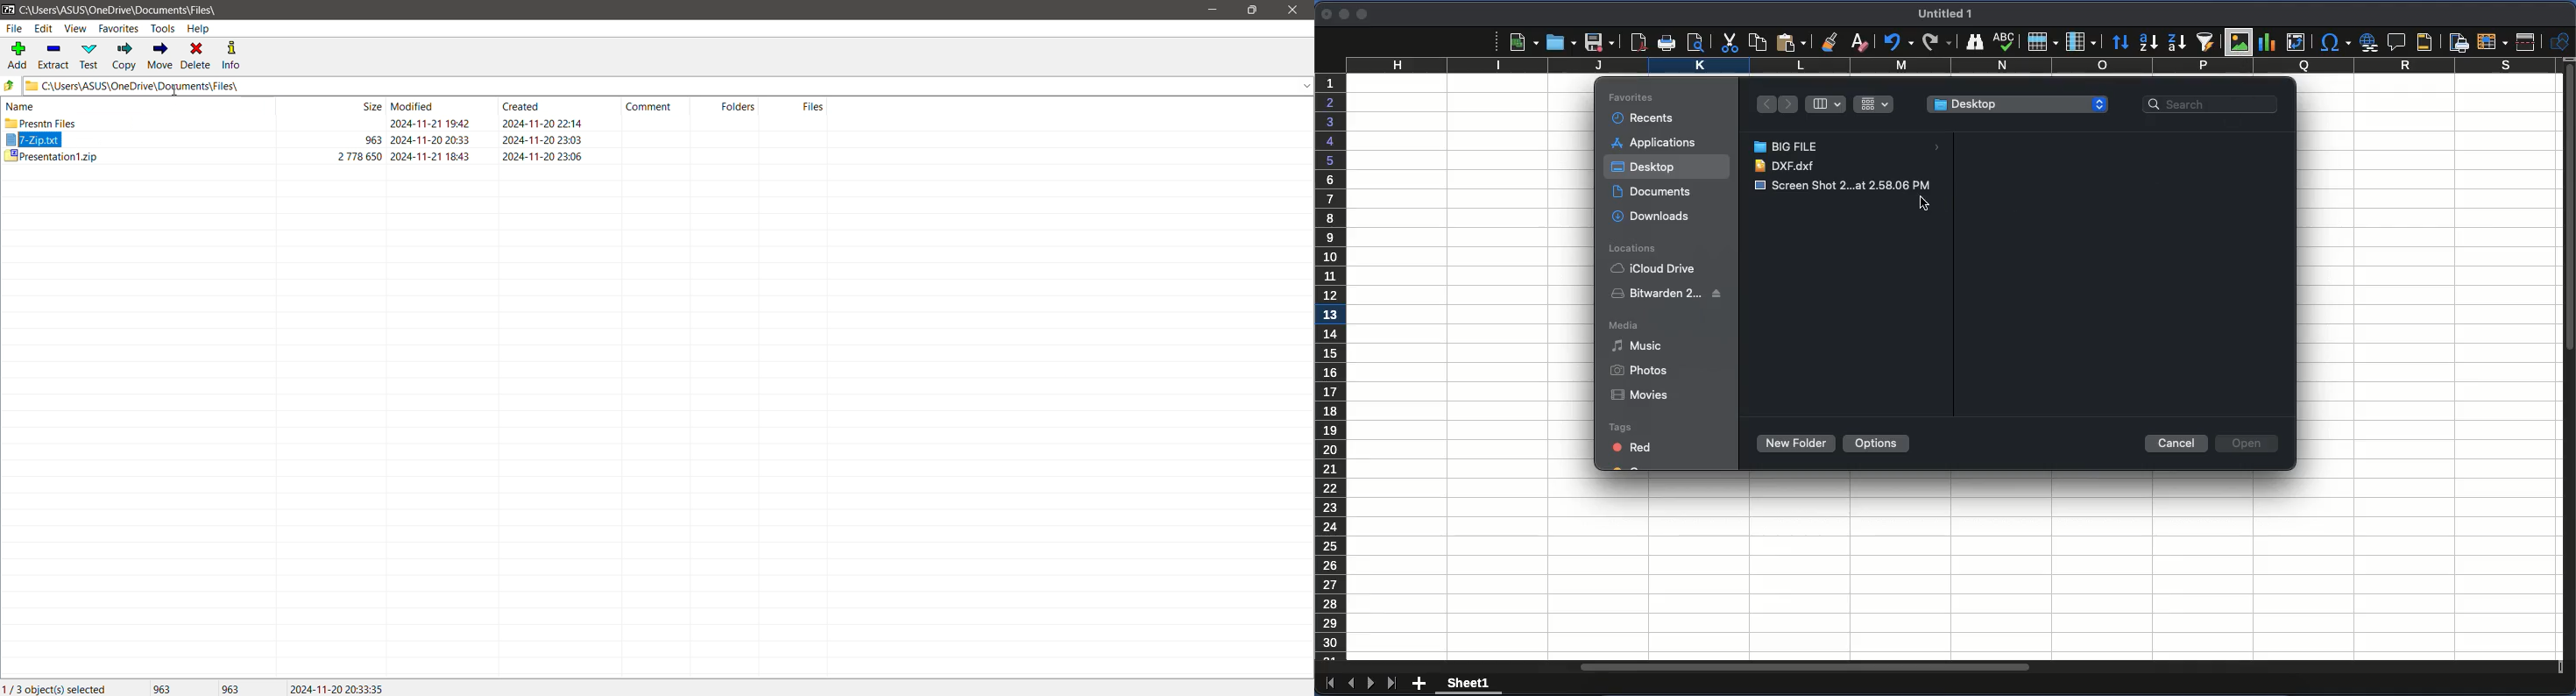  I want to click on downloads, so click(1655, 216).